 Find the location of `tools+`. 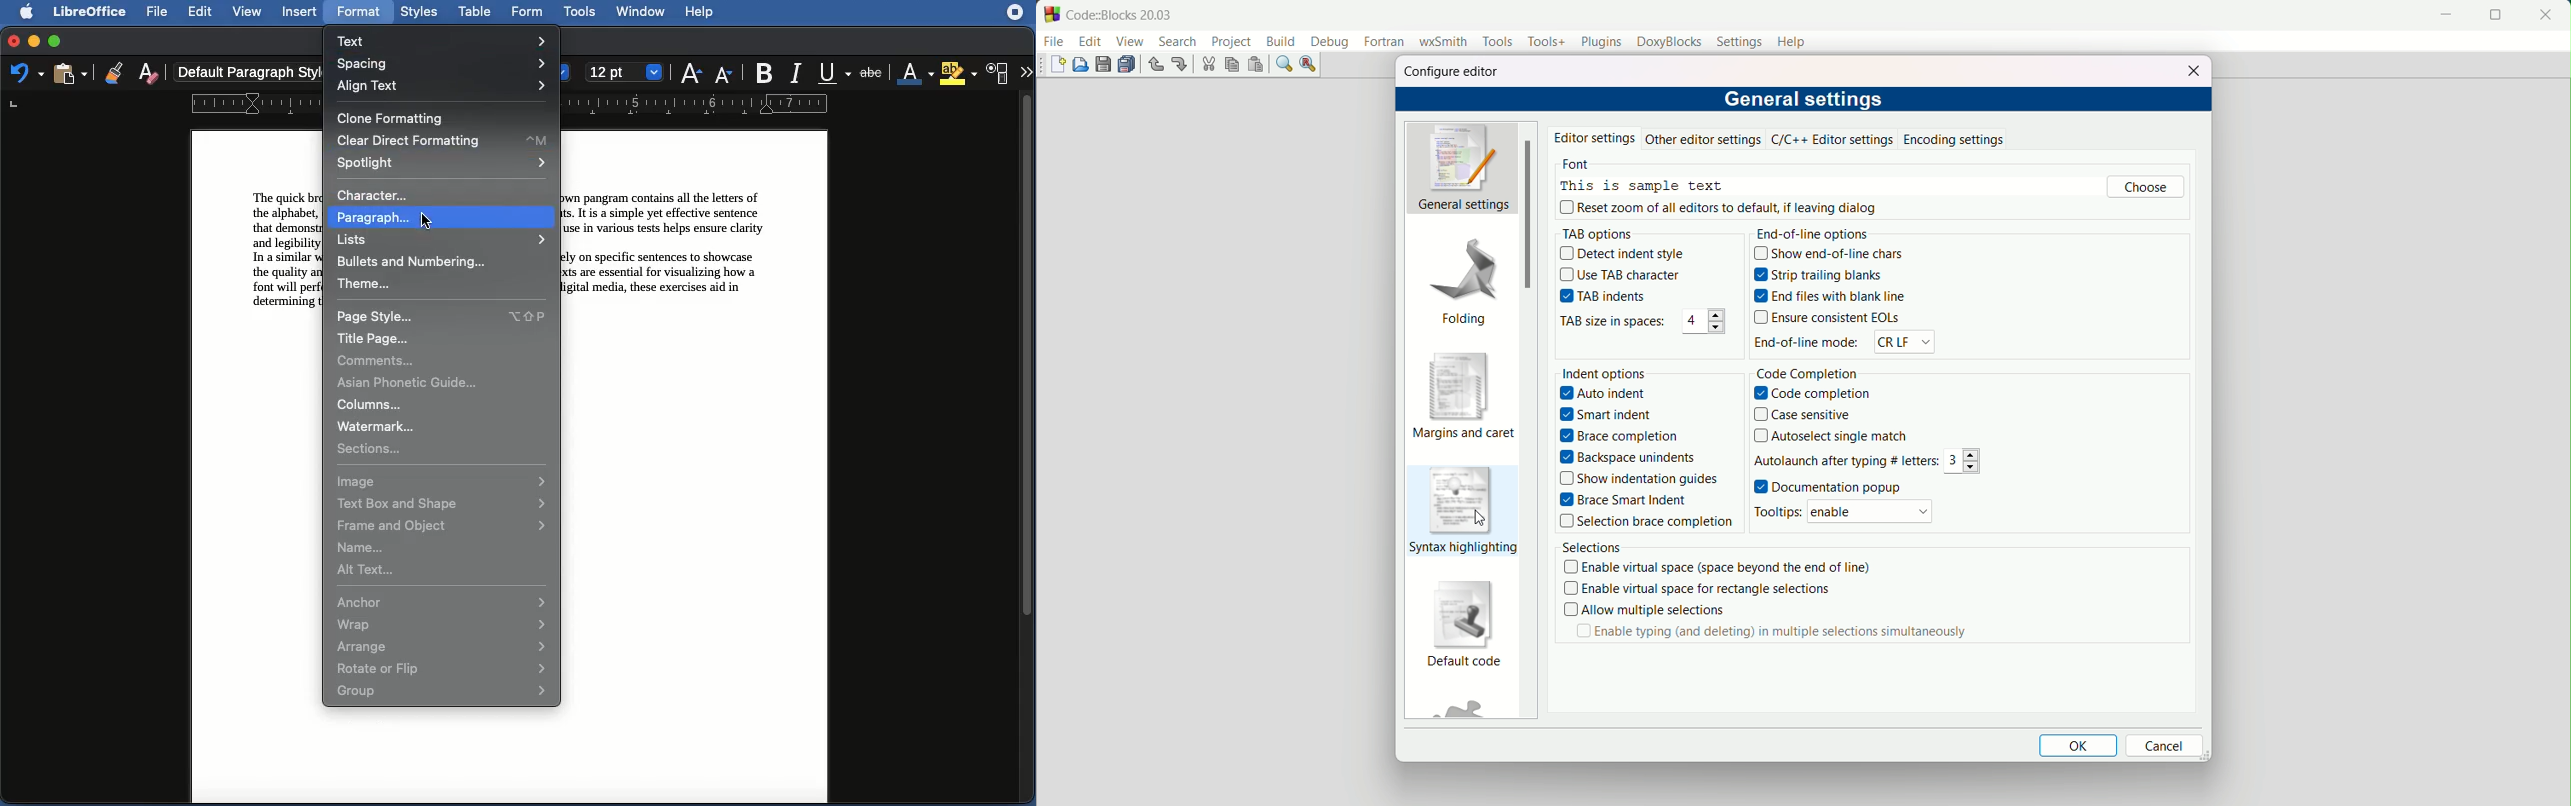

tools+ is located at coordinates (1544, 43).